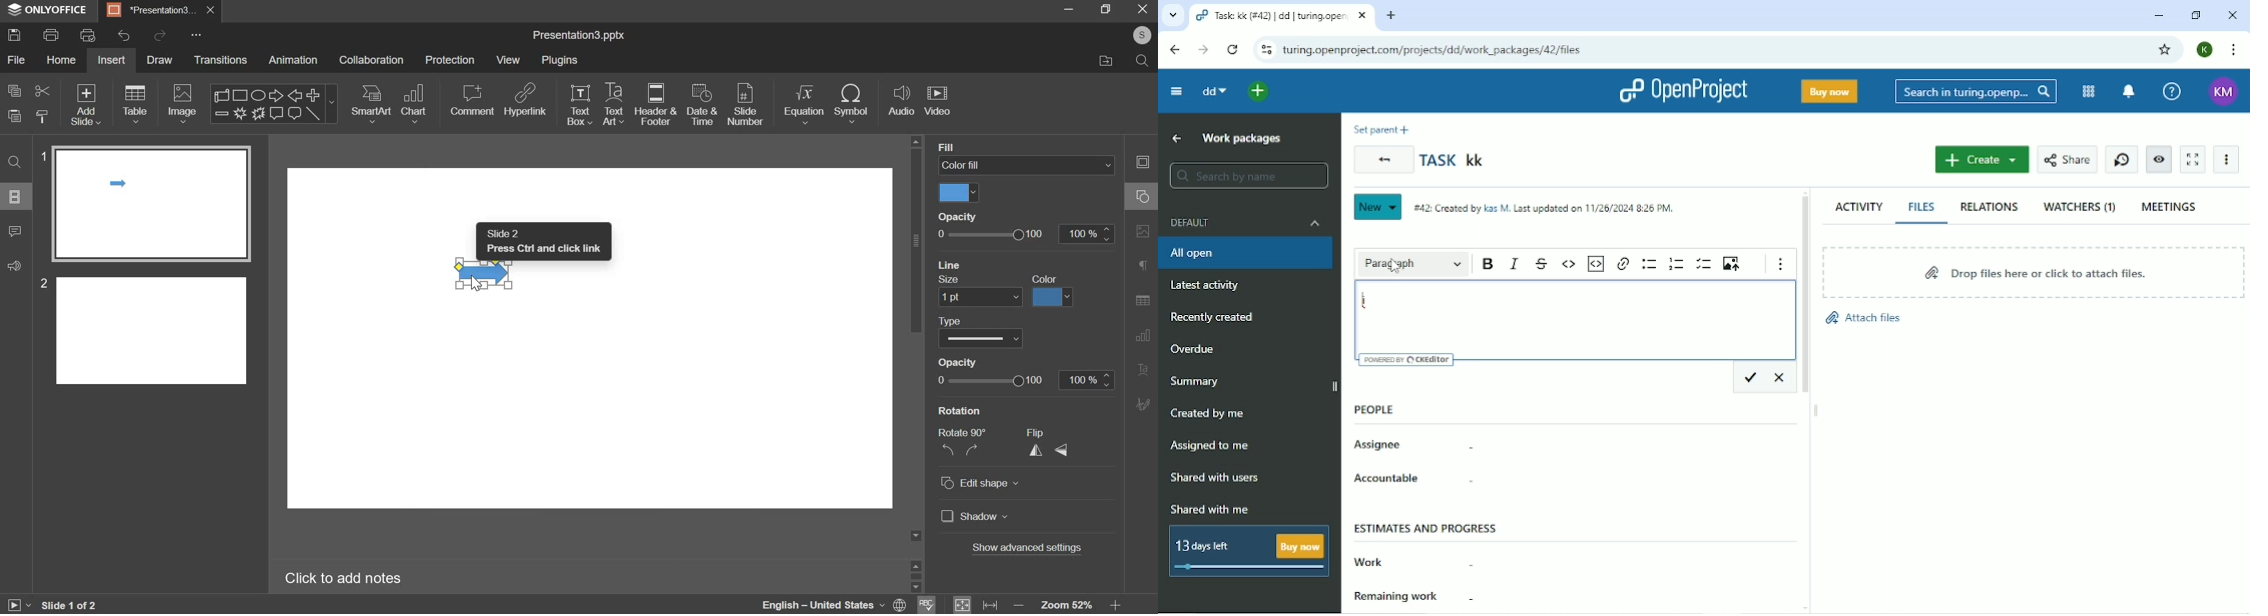 The height and width of the screenshot is (616, 2268). Describe the element at coordinates (197, 35) in the screenshot. I see `customize quick access` at that location.